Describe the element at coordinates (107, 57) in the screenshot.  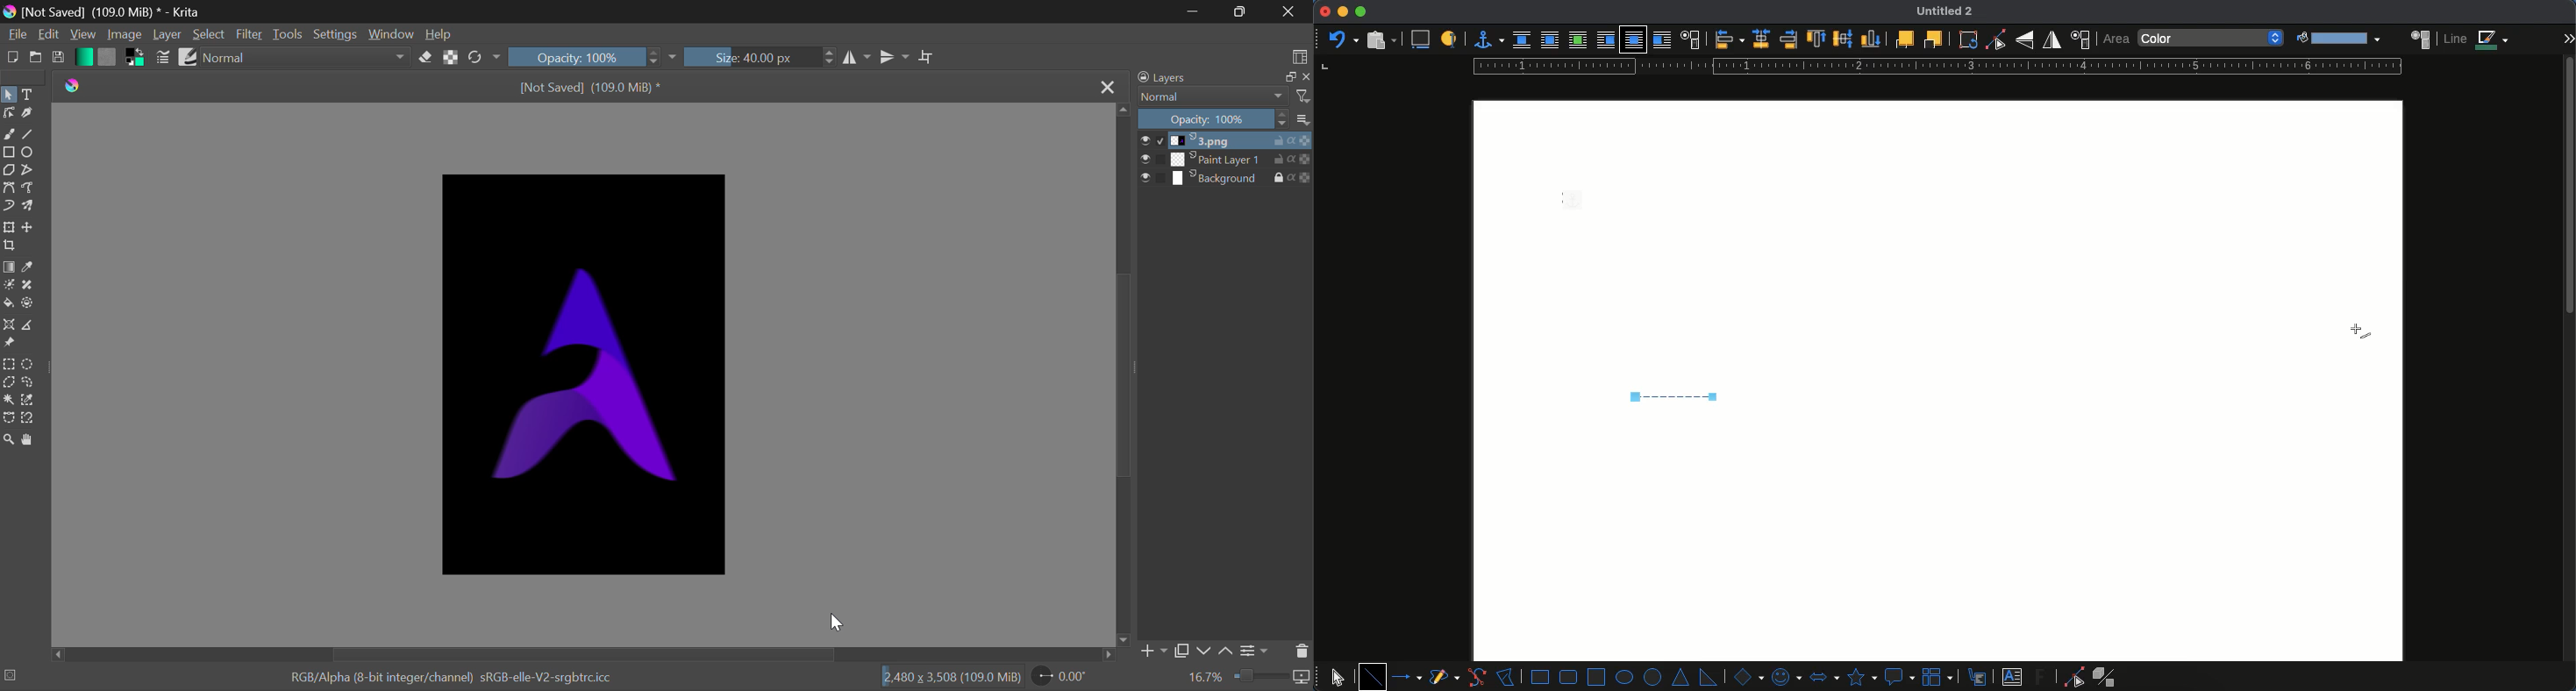
I see `Pattern` at that location.